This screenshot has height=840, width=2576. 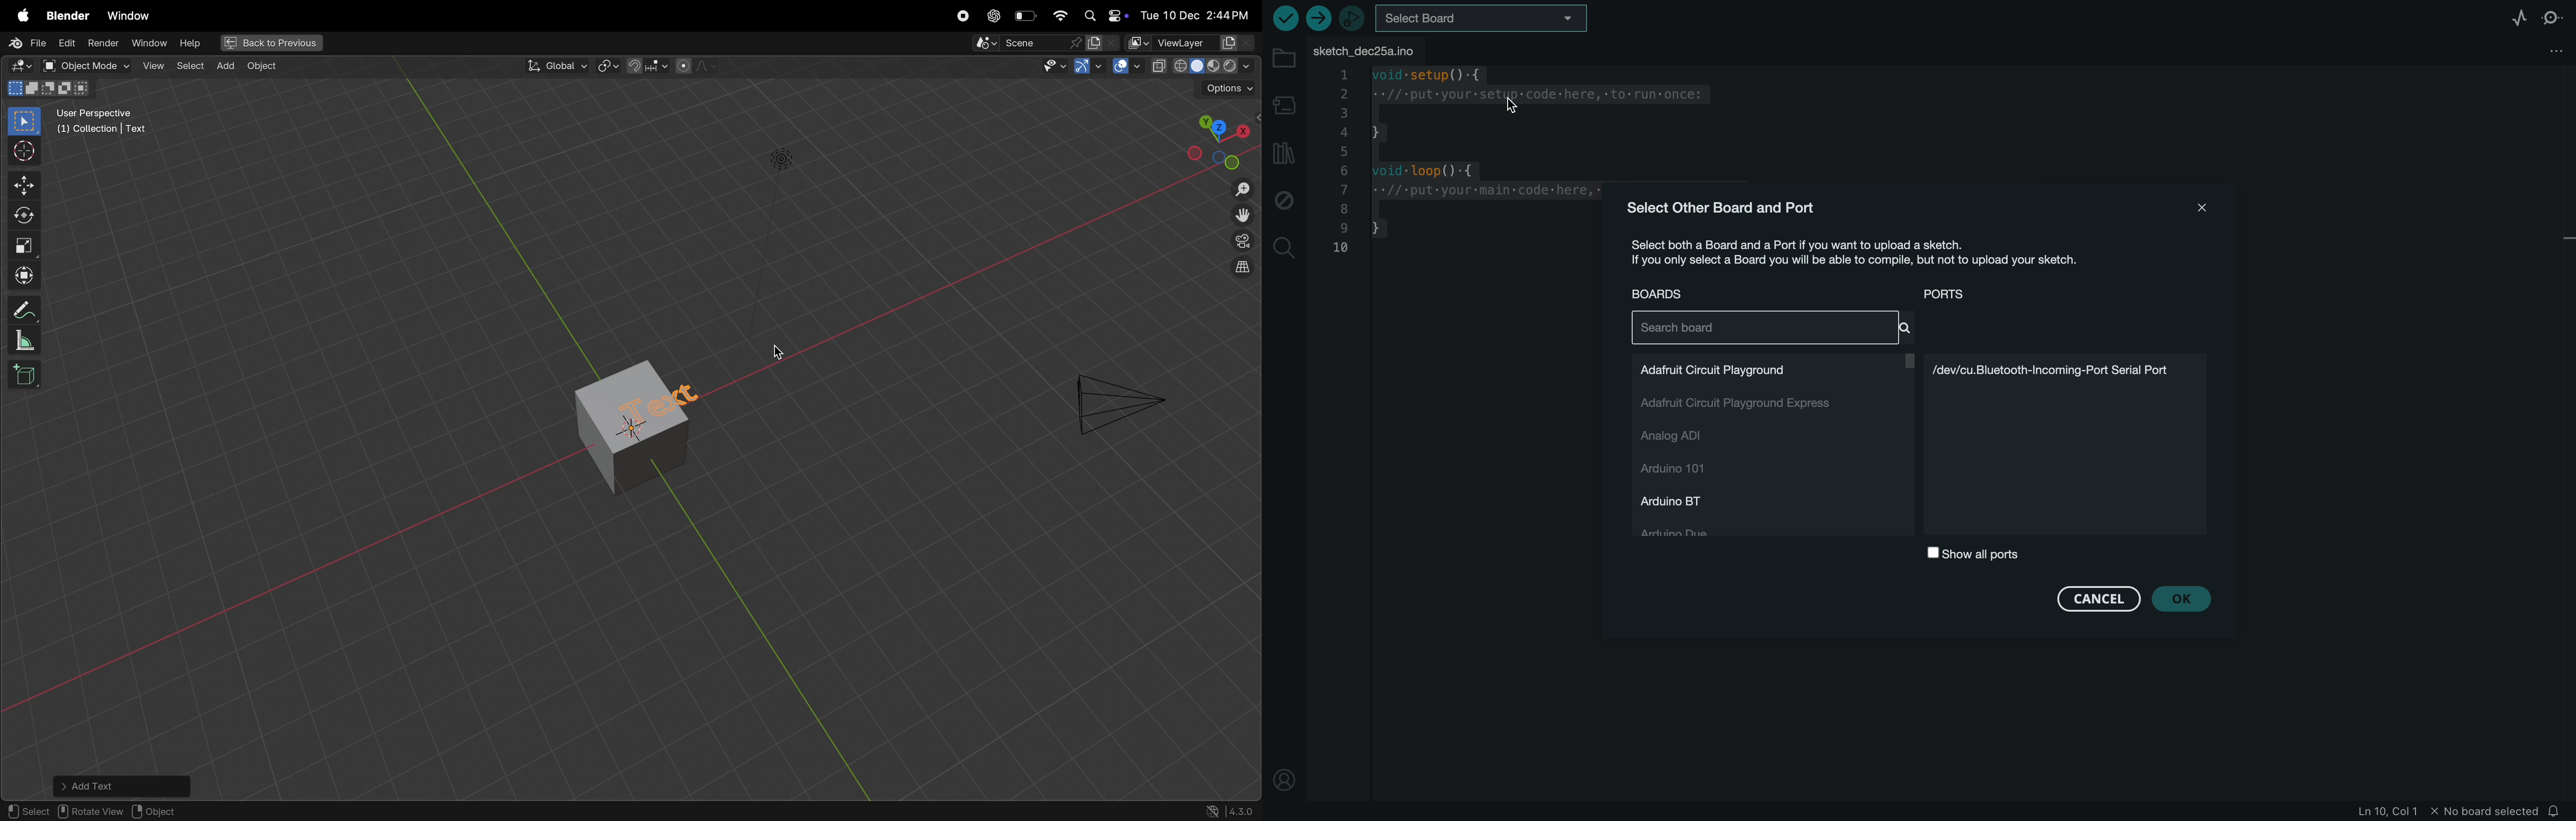 What do you see at coordinates (87, 66) in the screenshot?
I see `object mode` at bounding box center [87, 66].